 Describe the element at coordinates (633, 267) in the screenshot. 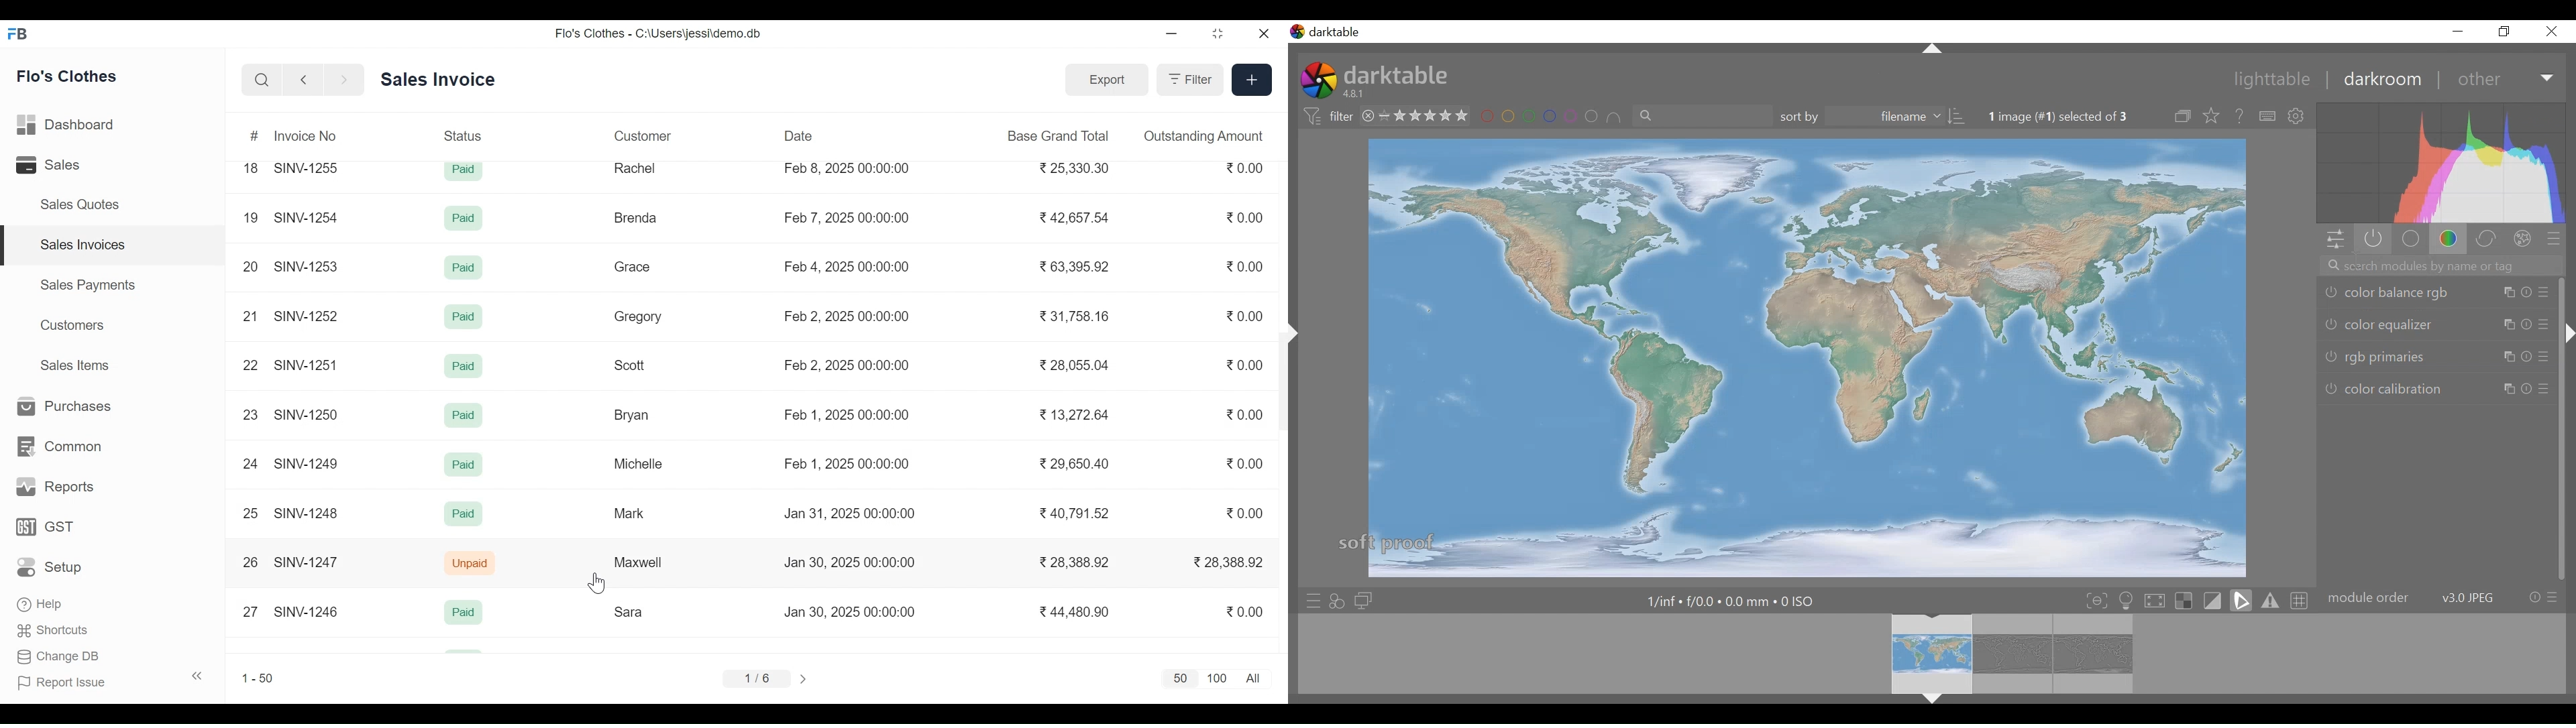

I see `Grace` at that location.